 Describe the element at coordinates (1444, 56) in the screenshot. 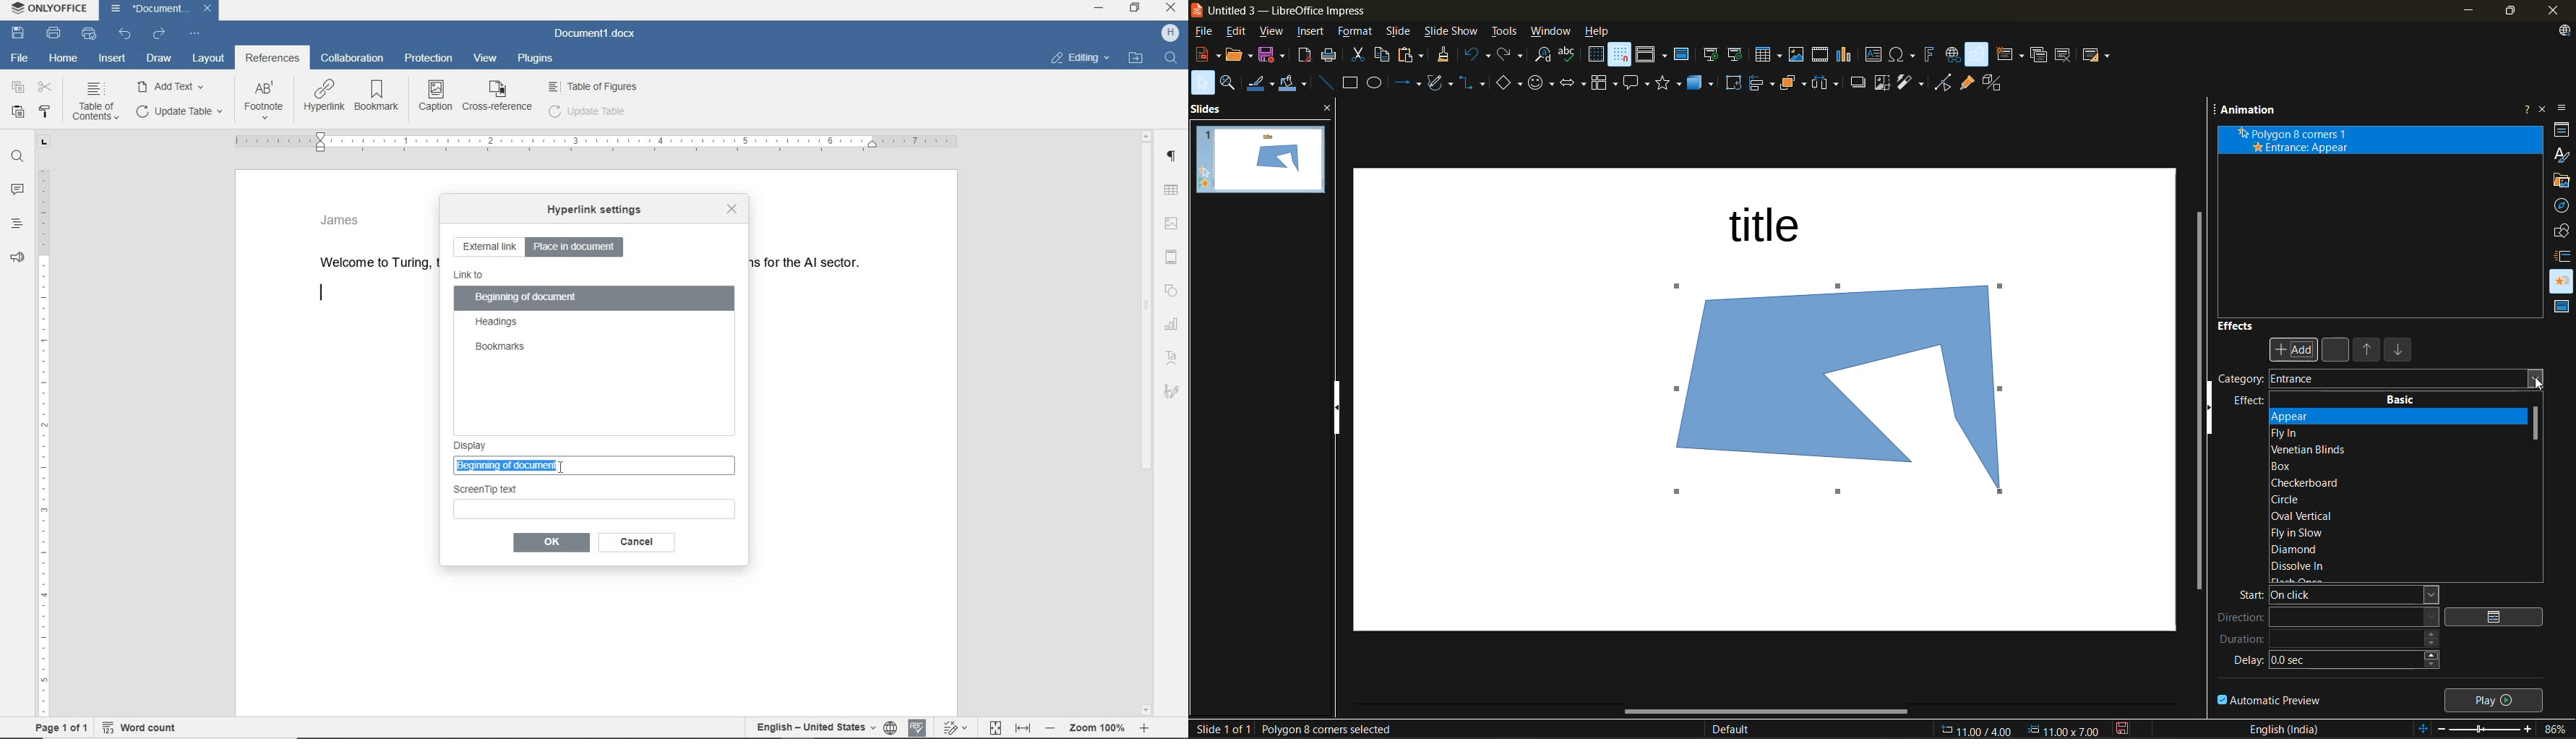

I see `clone formatting` at that location.